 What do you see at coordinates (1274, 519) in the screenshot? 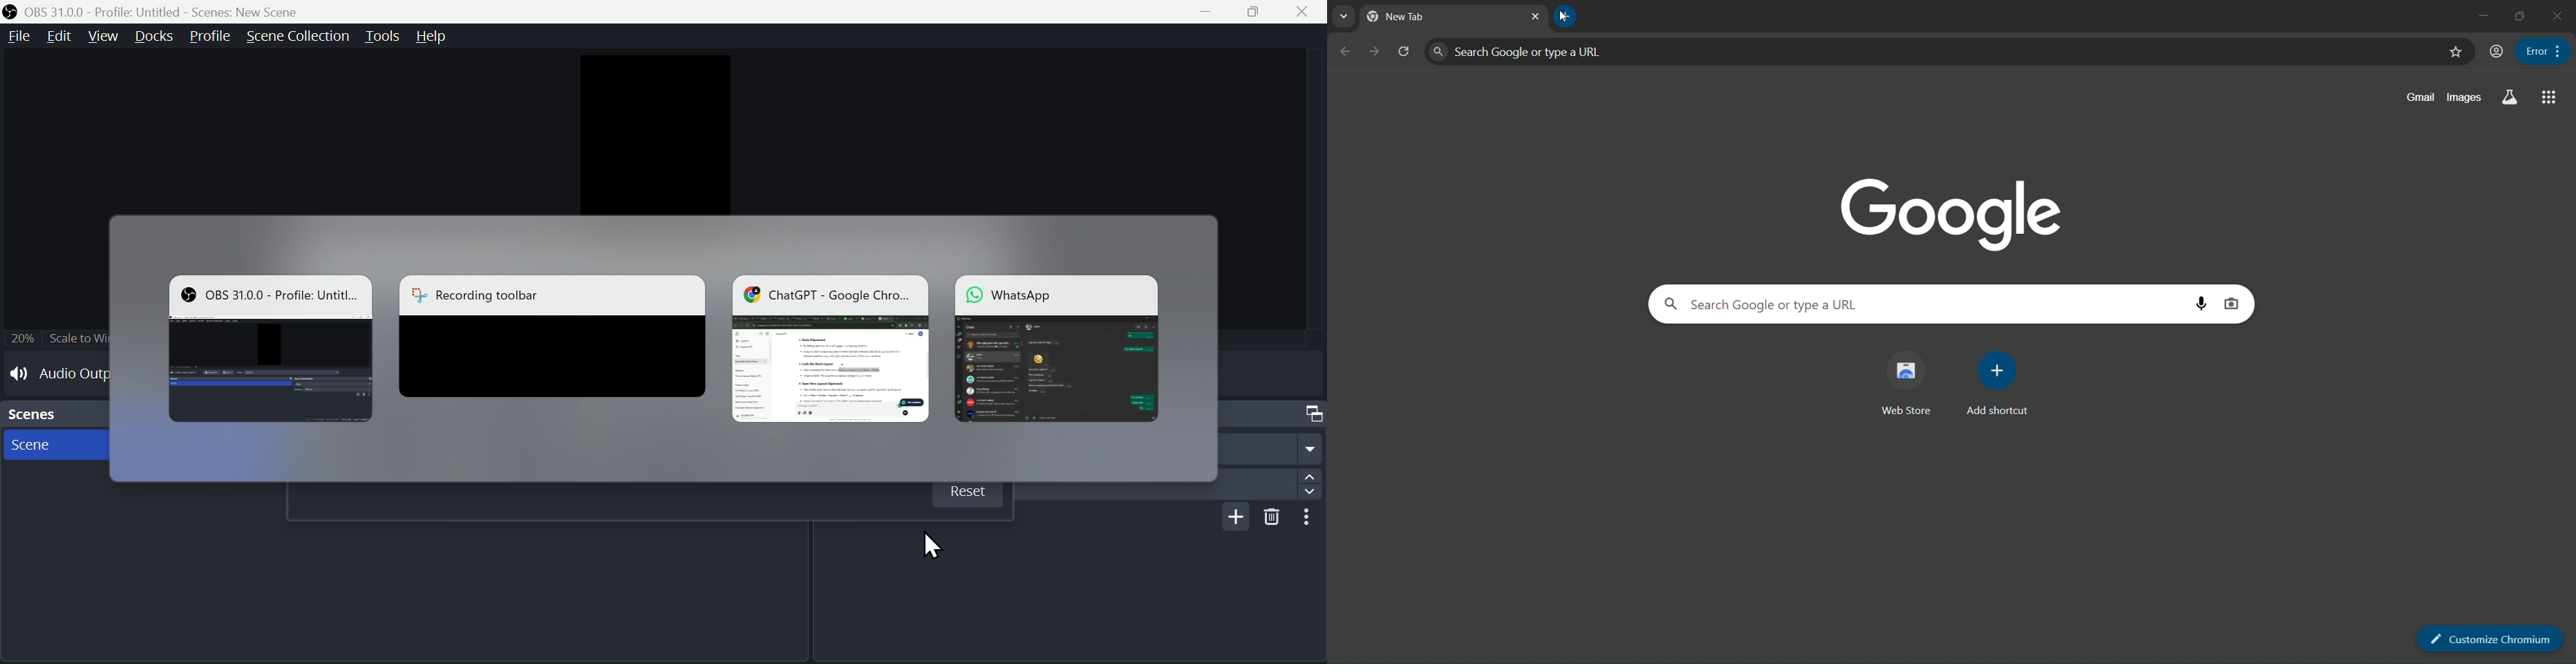
I see `delete` at bounding box center [1274, 519].